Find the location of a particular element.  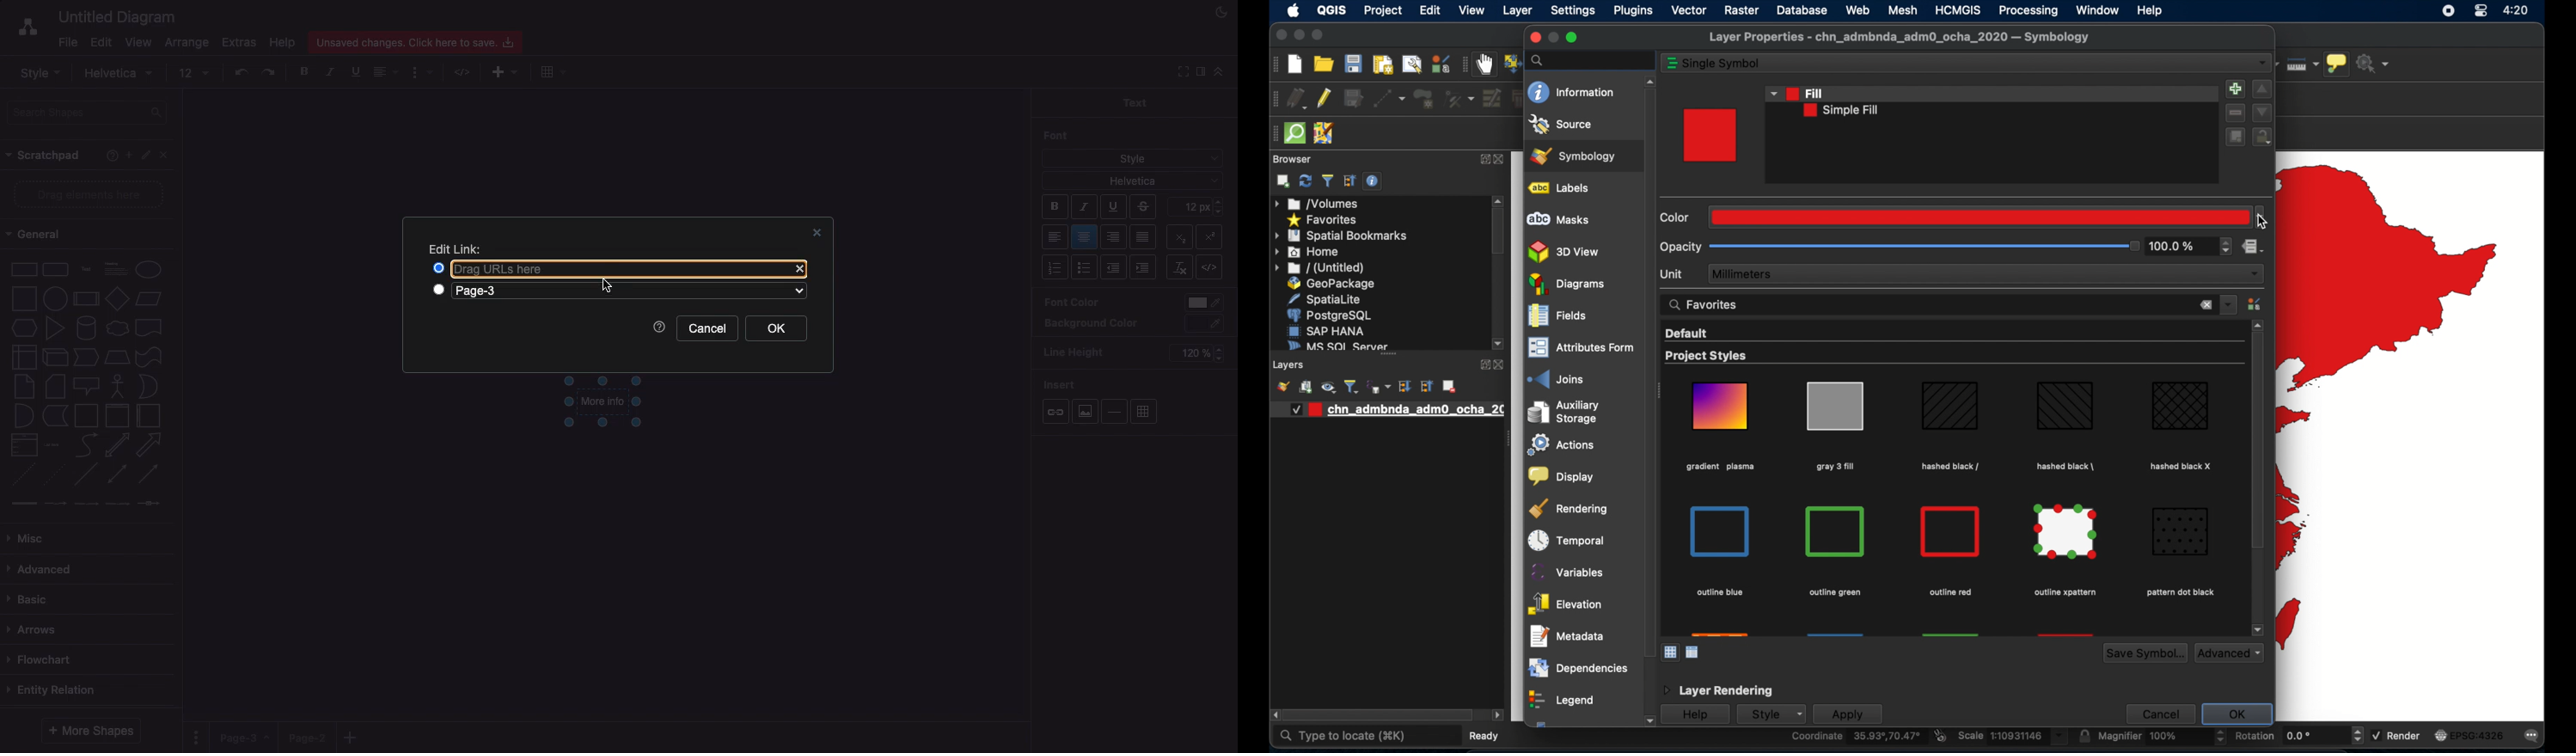

actions is located at coordinates (1558, 446).